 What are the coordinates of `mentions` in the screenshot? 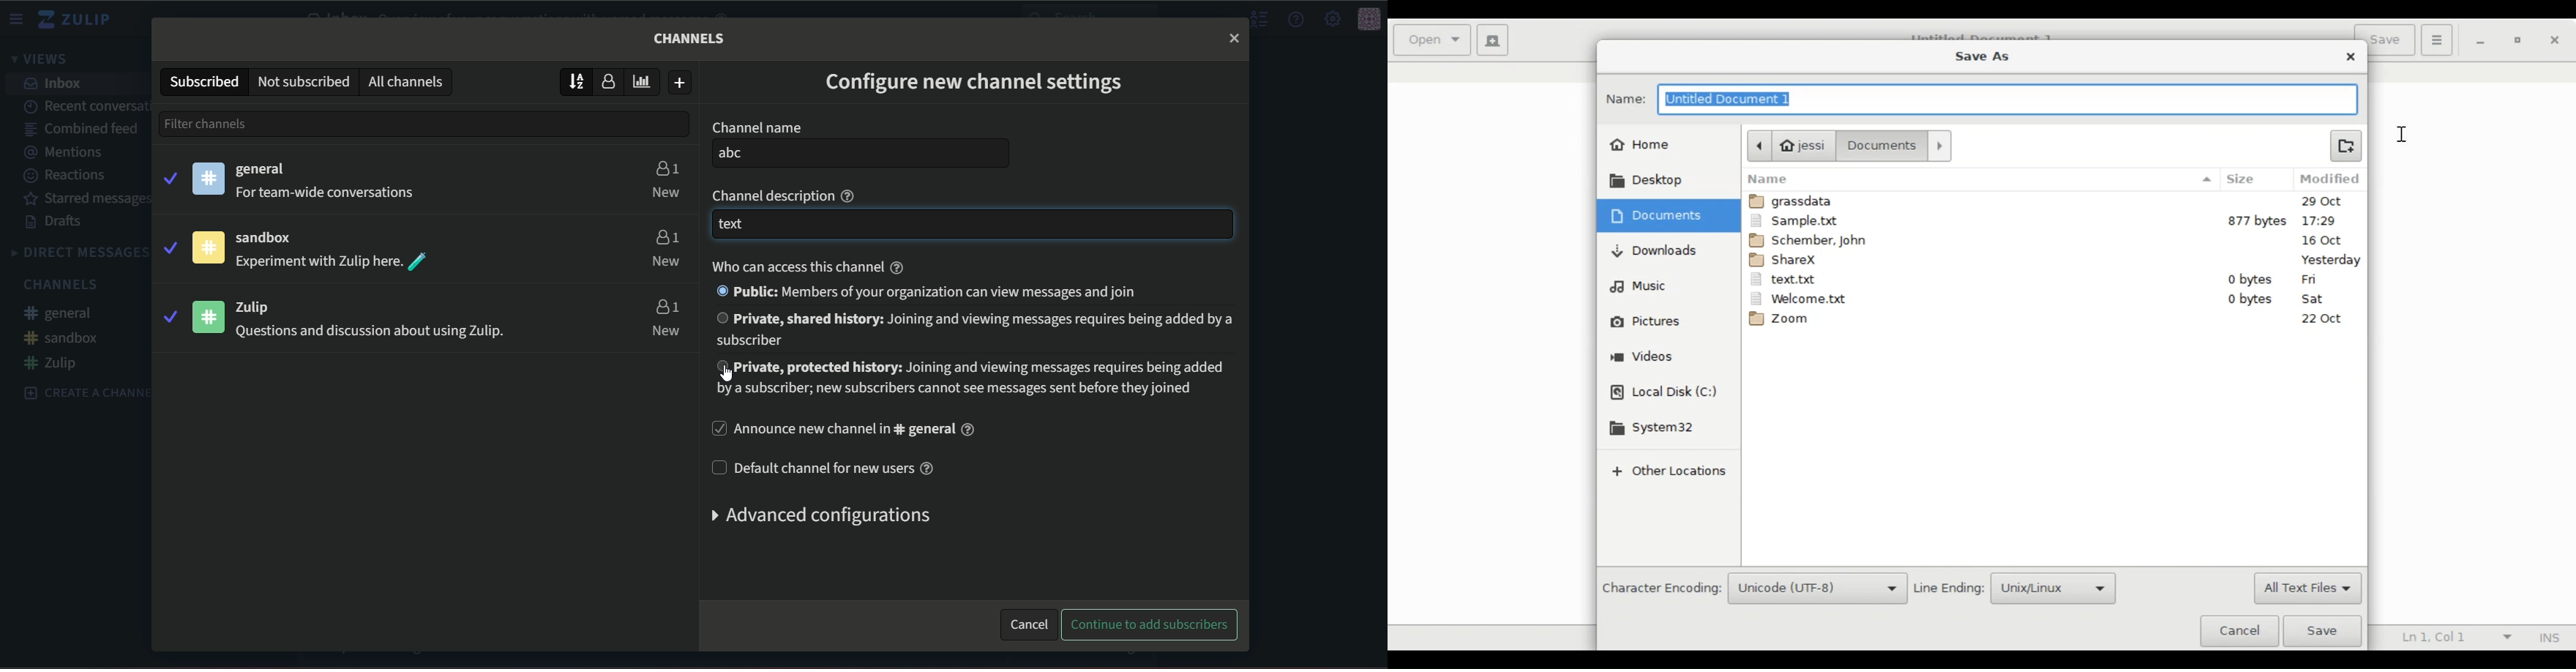 It's located at (70, 152).